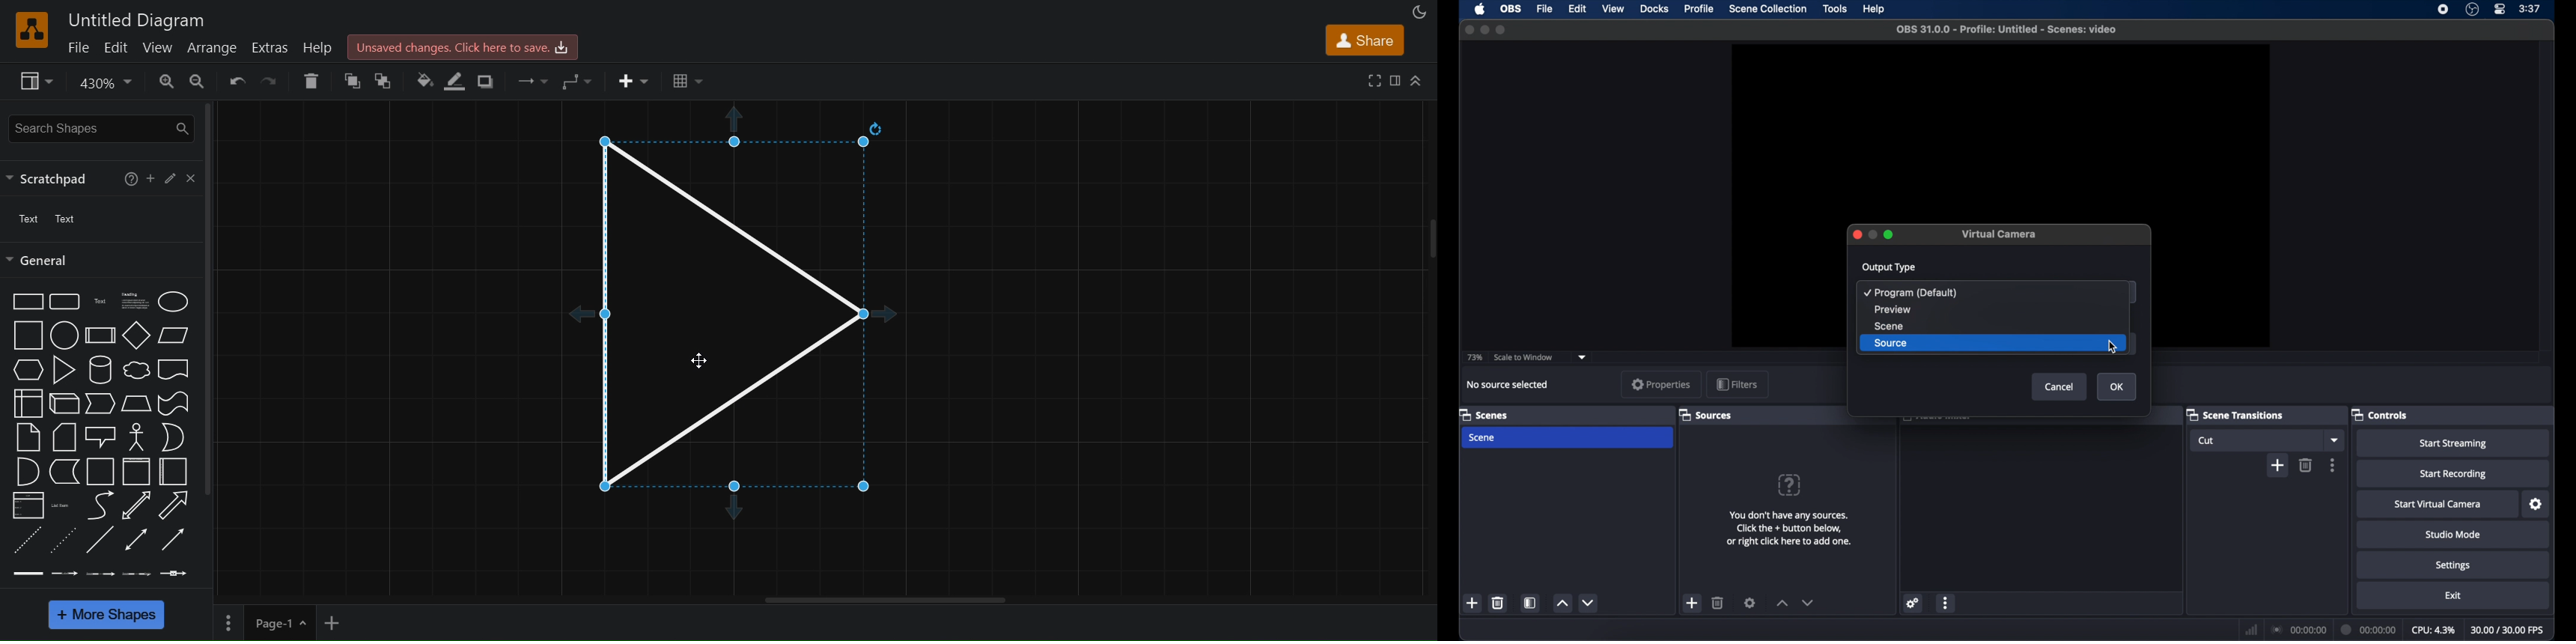 The width and height of the screenshot is (2576, 644). I want to click on start streaming, so click(2453, 444).